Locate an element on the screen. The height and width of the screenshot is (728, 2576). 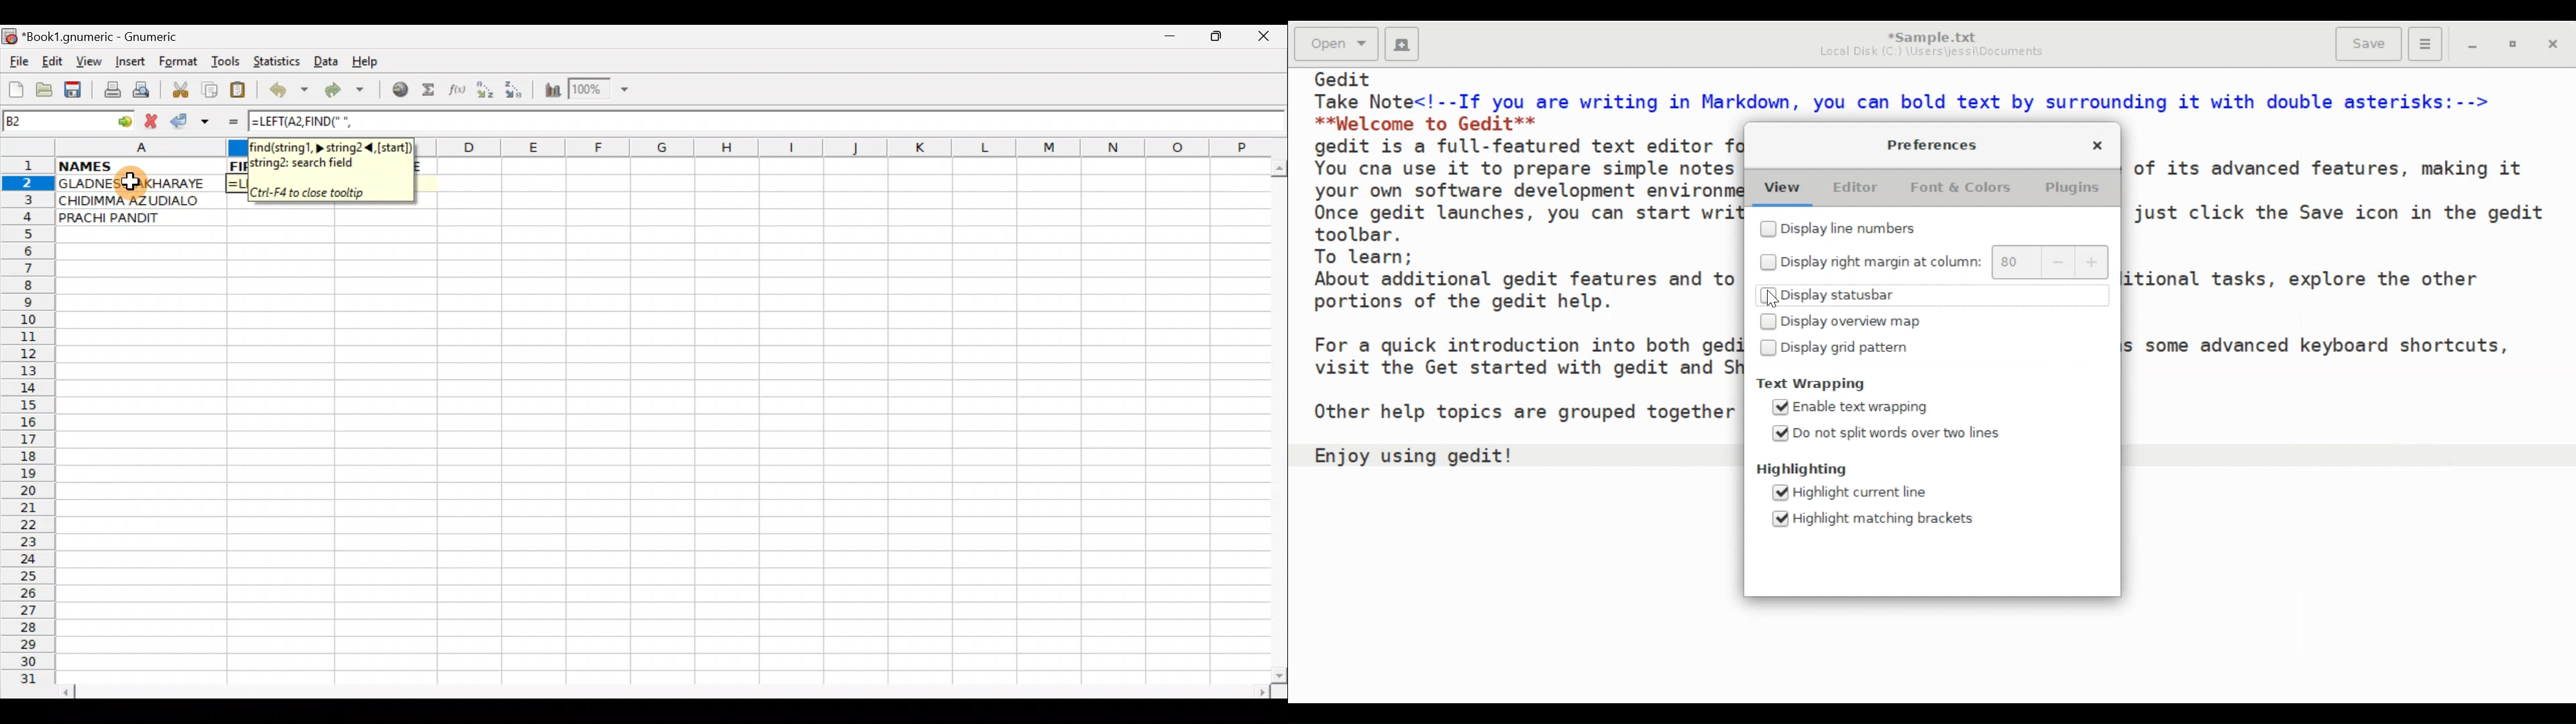
Print preview is located at coordinates (142, 93).